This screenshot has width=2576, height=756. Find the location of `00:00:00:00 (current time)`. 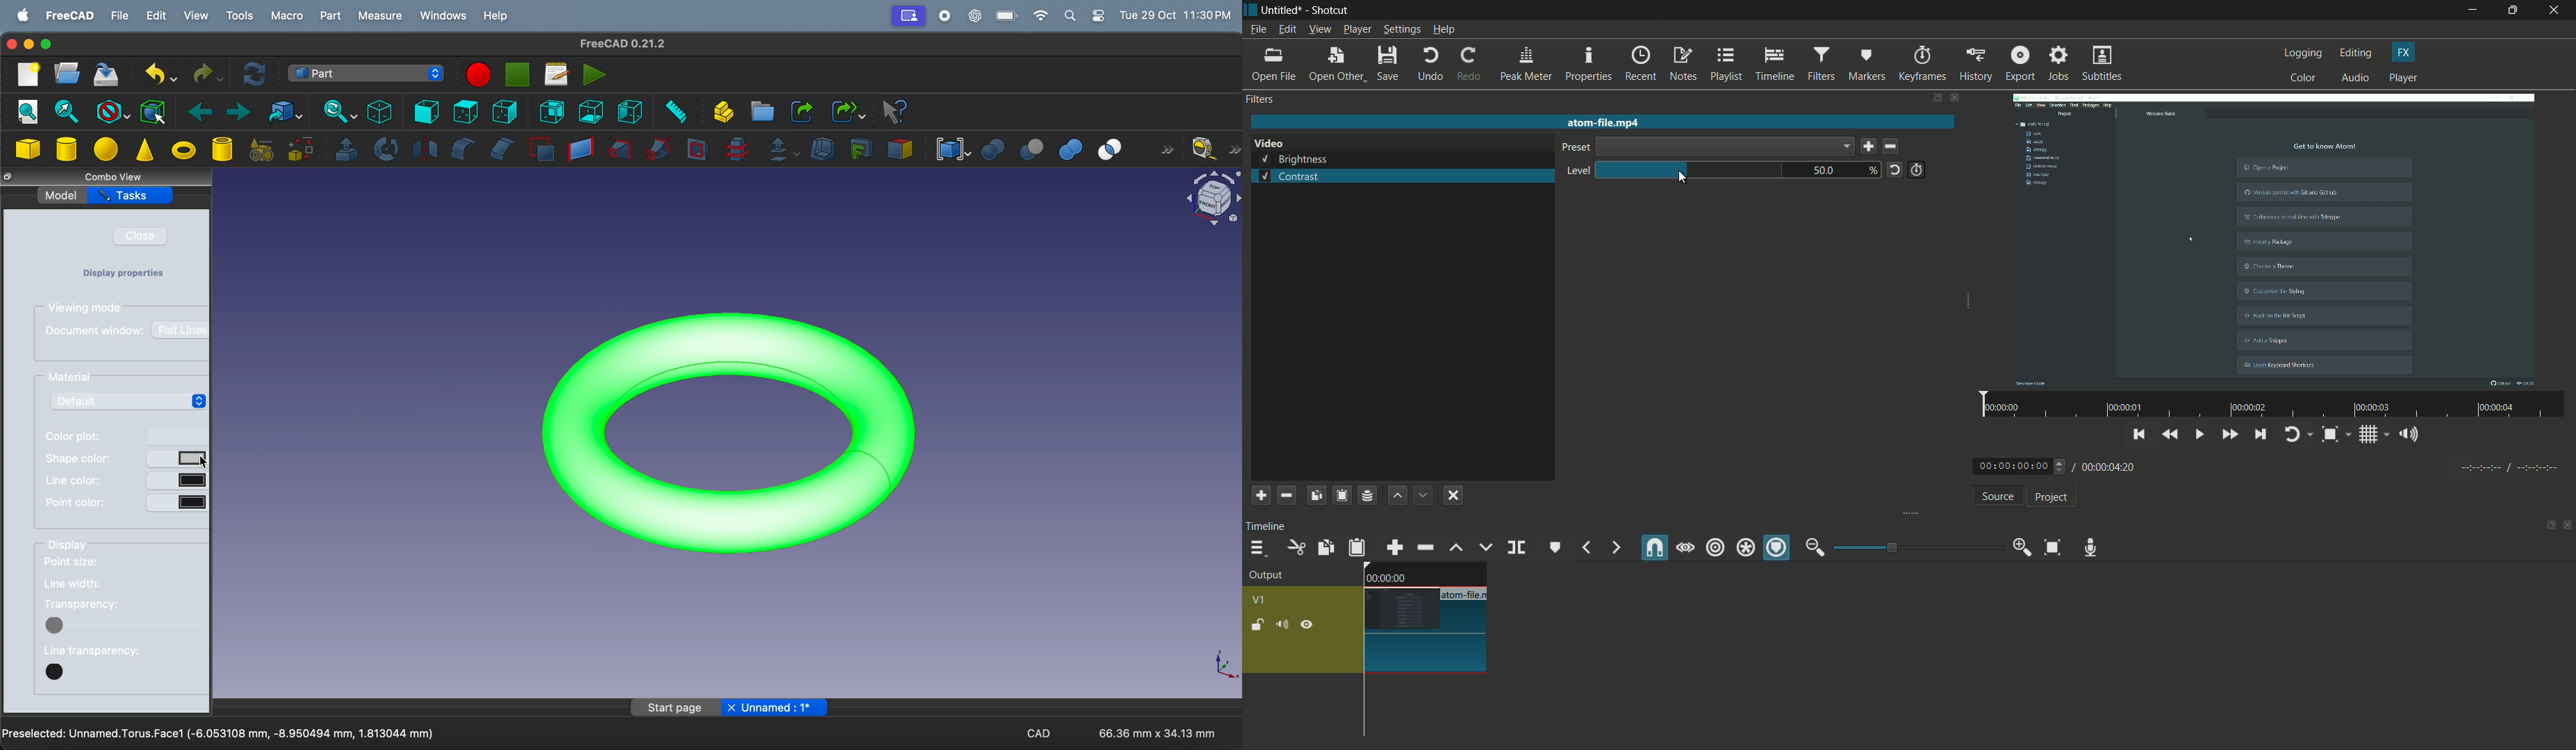

00:00:00:00 (current time) is located at coordinates (2021, 465).